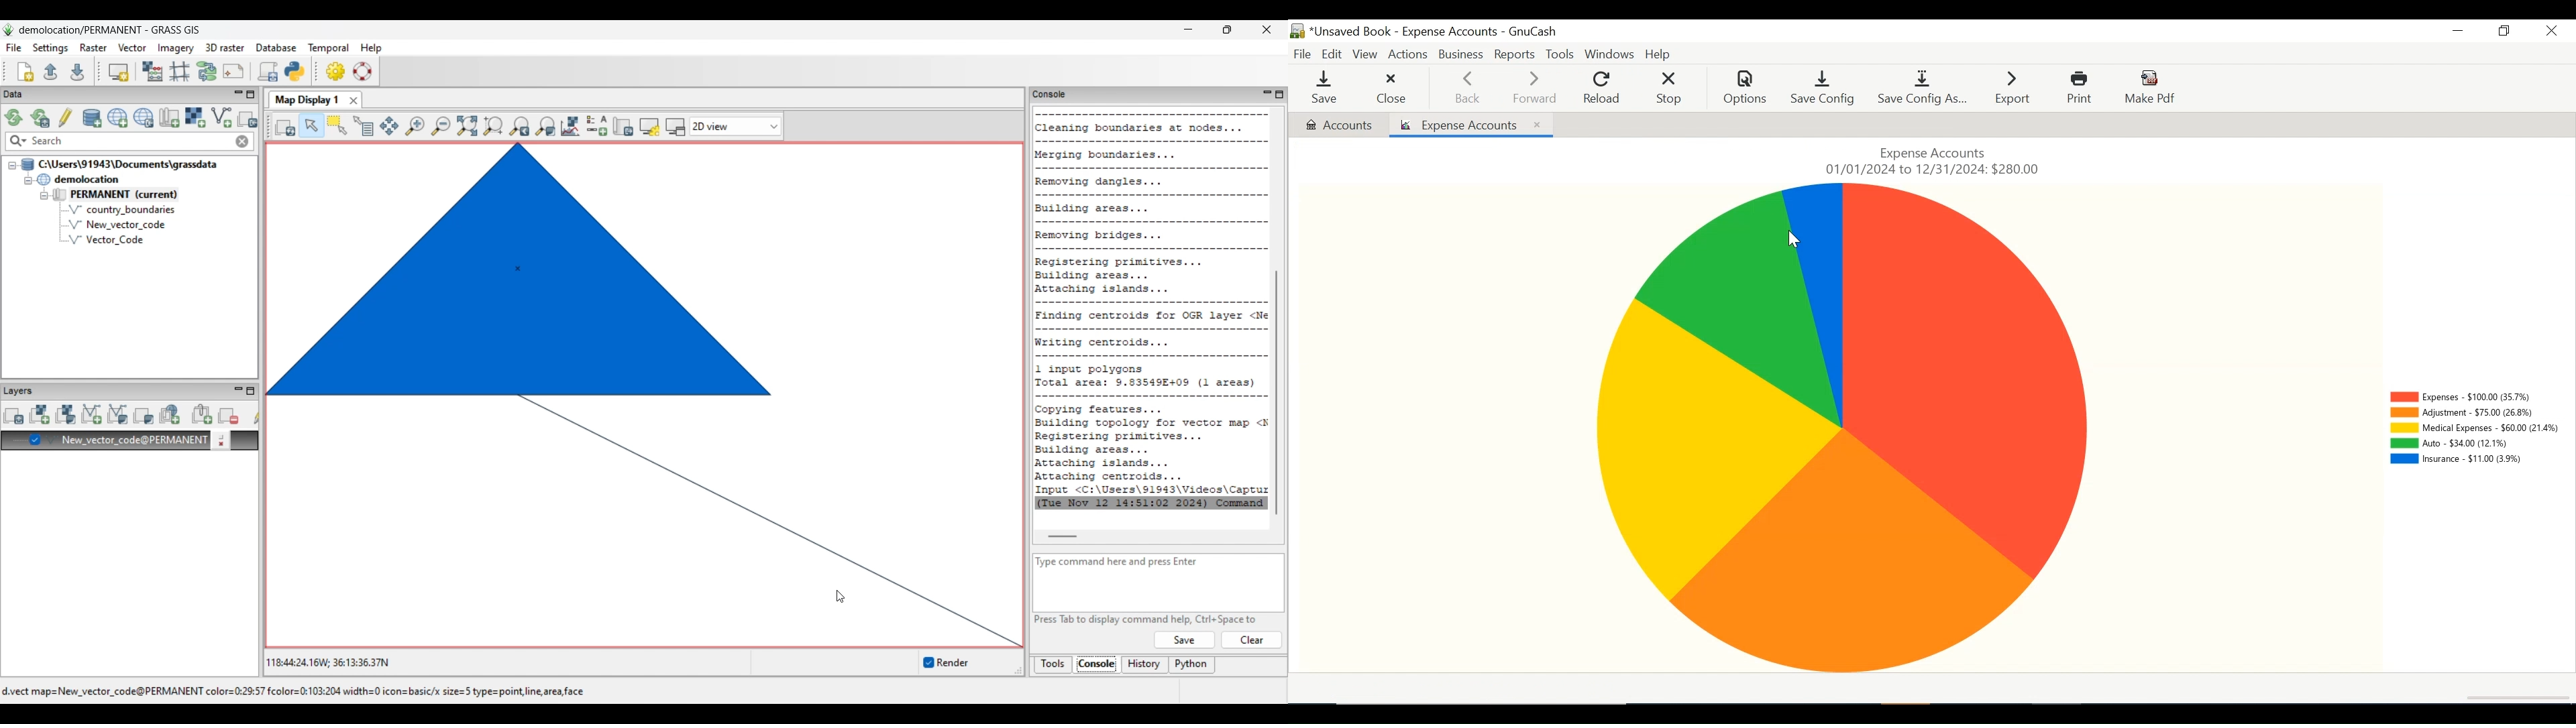 The image size is (2576, 728). Describe the element at coordinates (1324, 87) in the screenshot. I see `Save` at that location.